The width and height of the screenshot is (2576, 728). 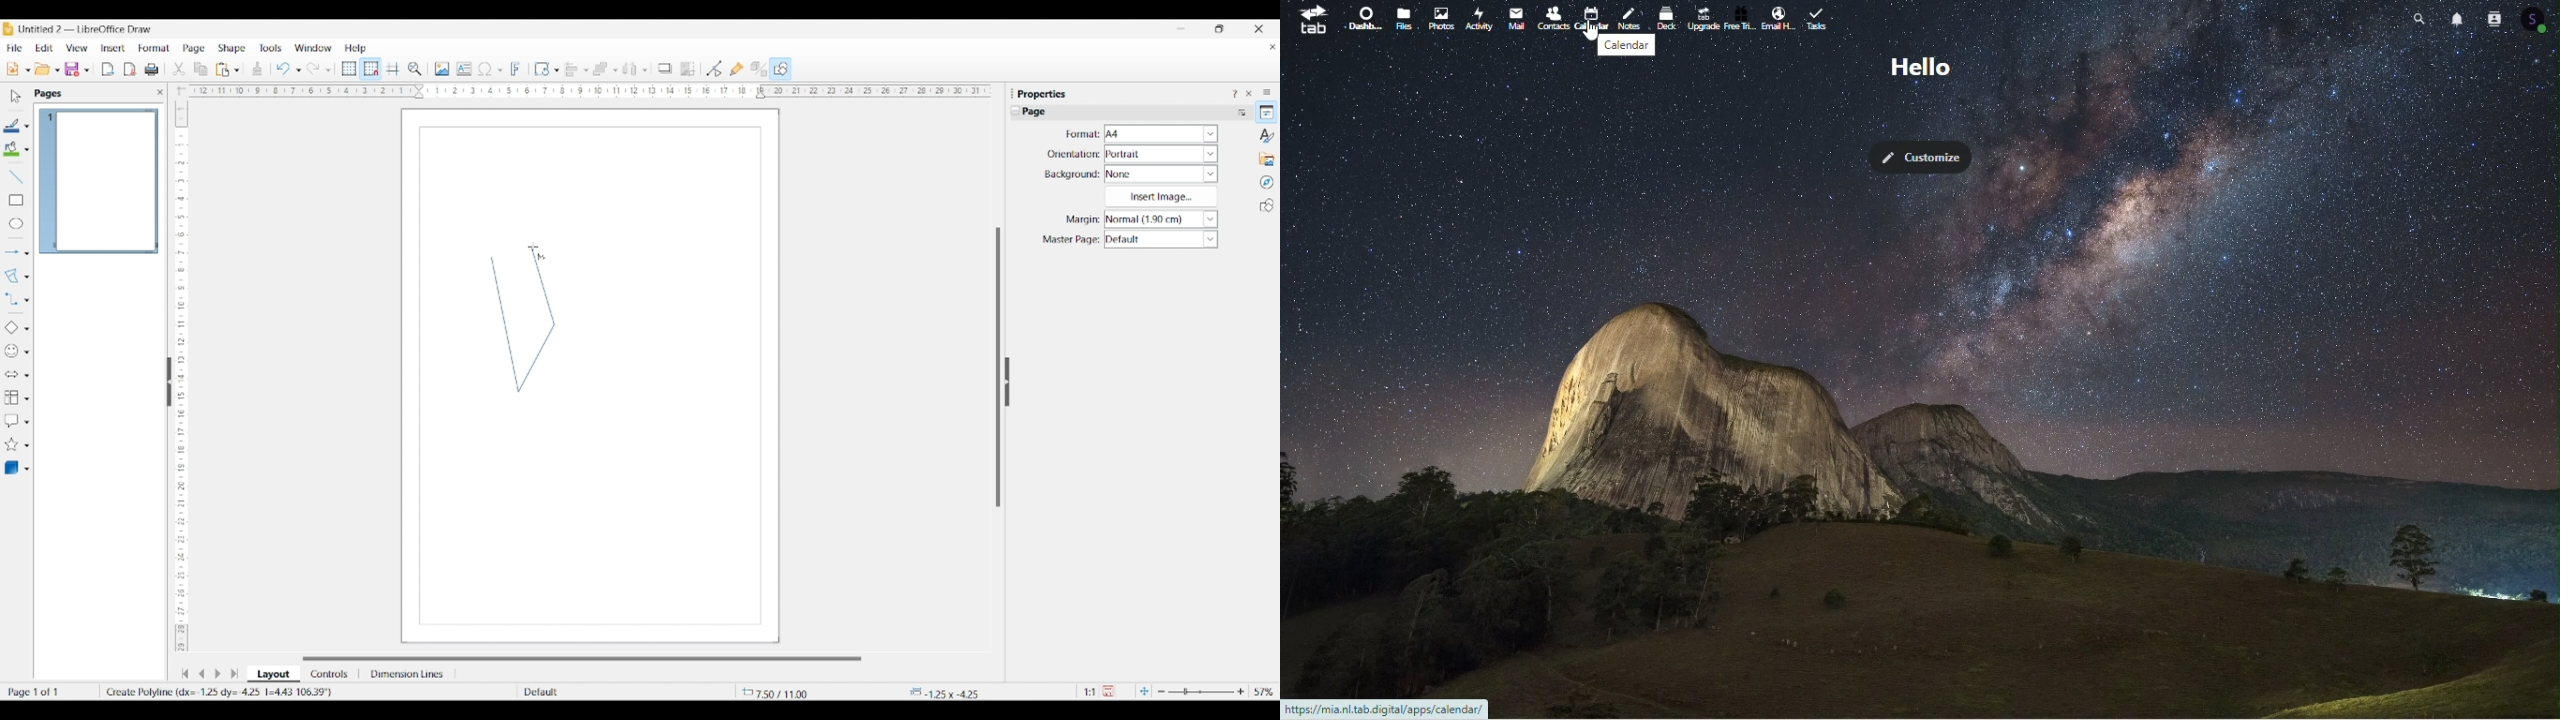 What do you see at coordinates (1161, 133) in the screenshot?
I see `Format options` at bounding box center [1161, 133].